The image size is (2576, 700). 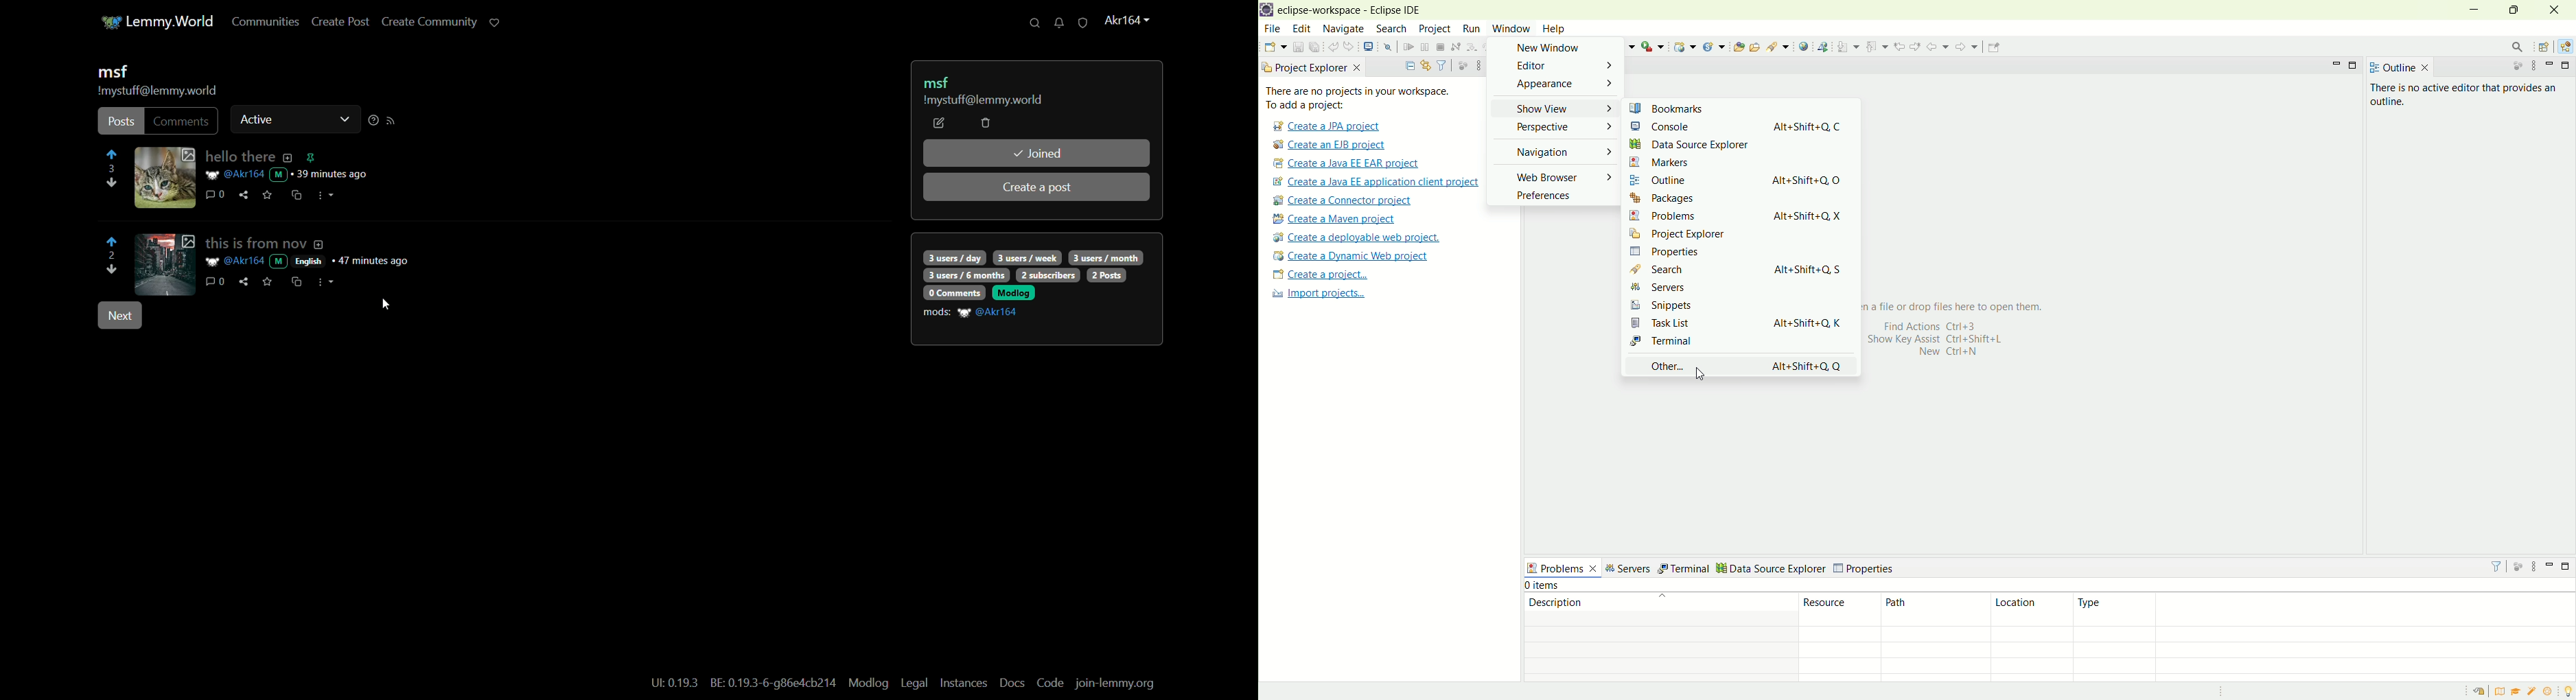 What do you see at coordinates (1691, 159) in the screenshot?
I see `markers` at bounding box center [1691, 159].